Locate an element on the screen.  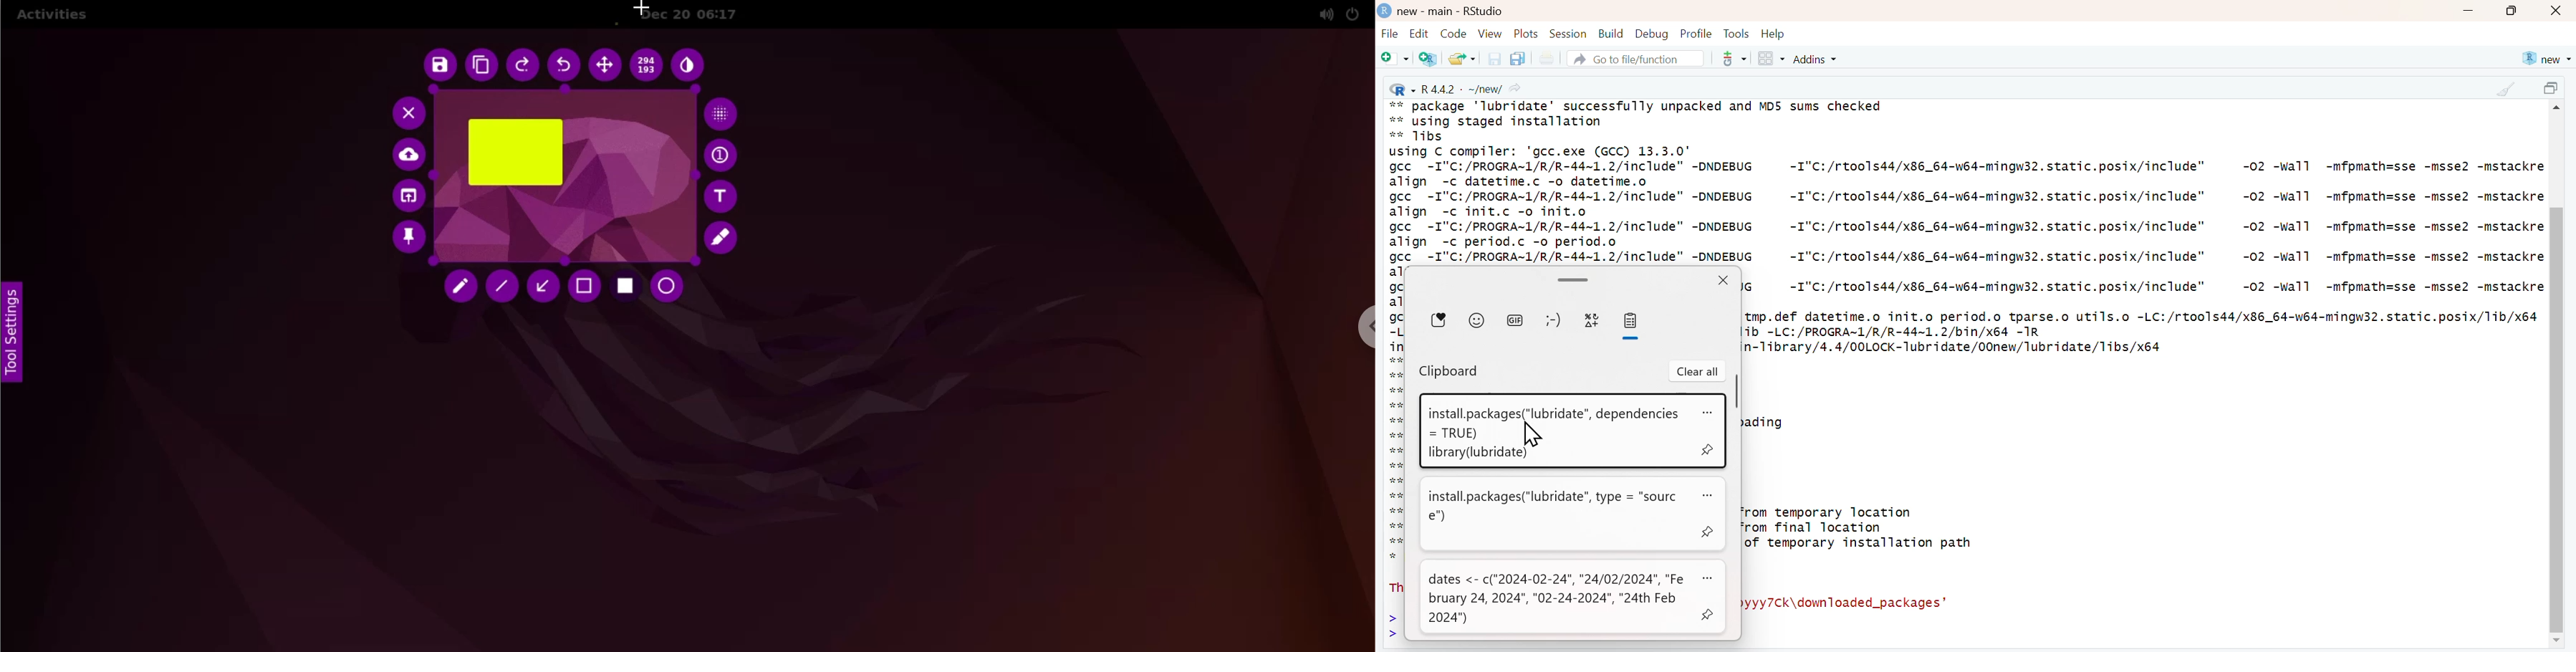
print is located at coordinates (1546, 59).